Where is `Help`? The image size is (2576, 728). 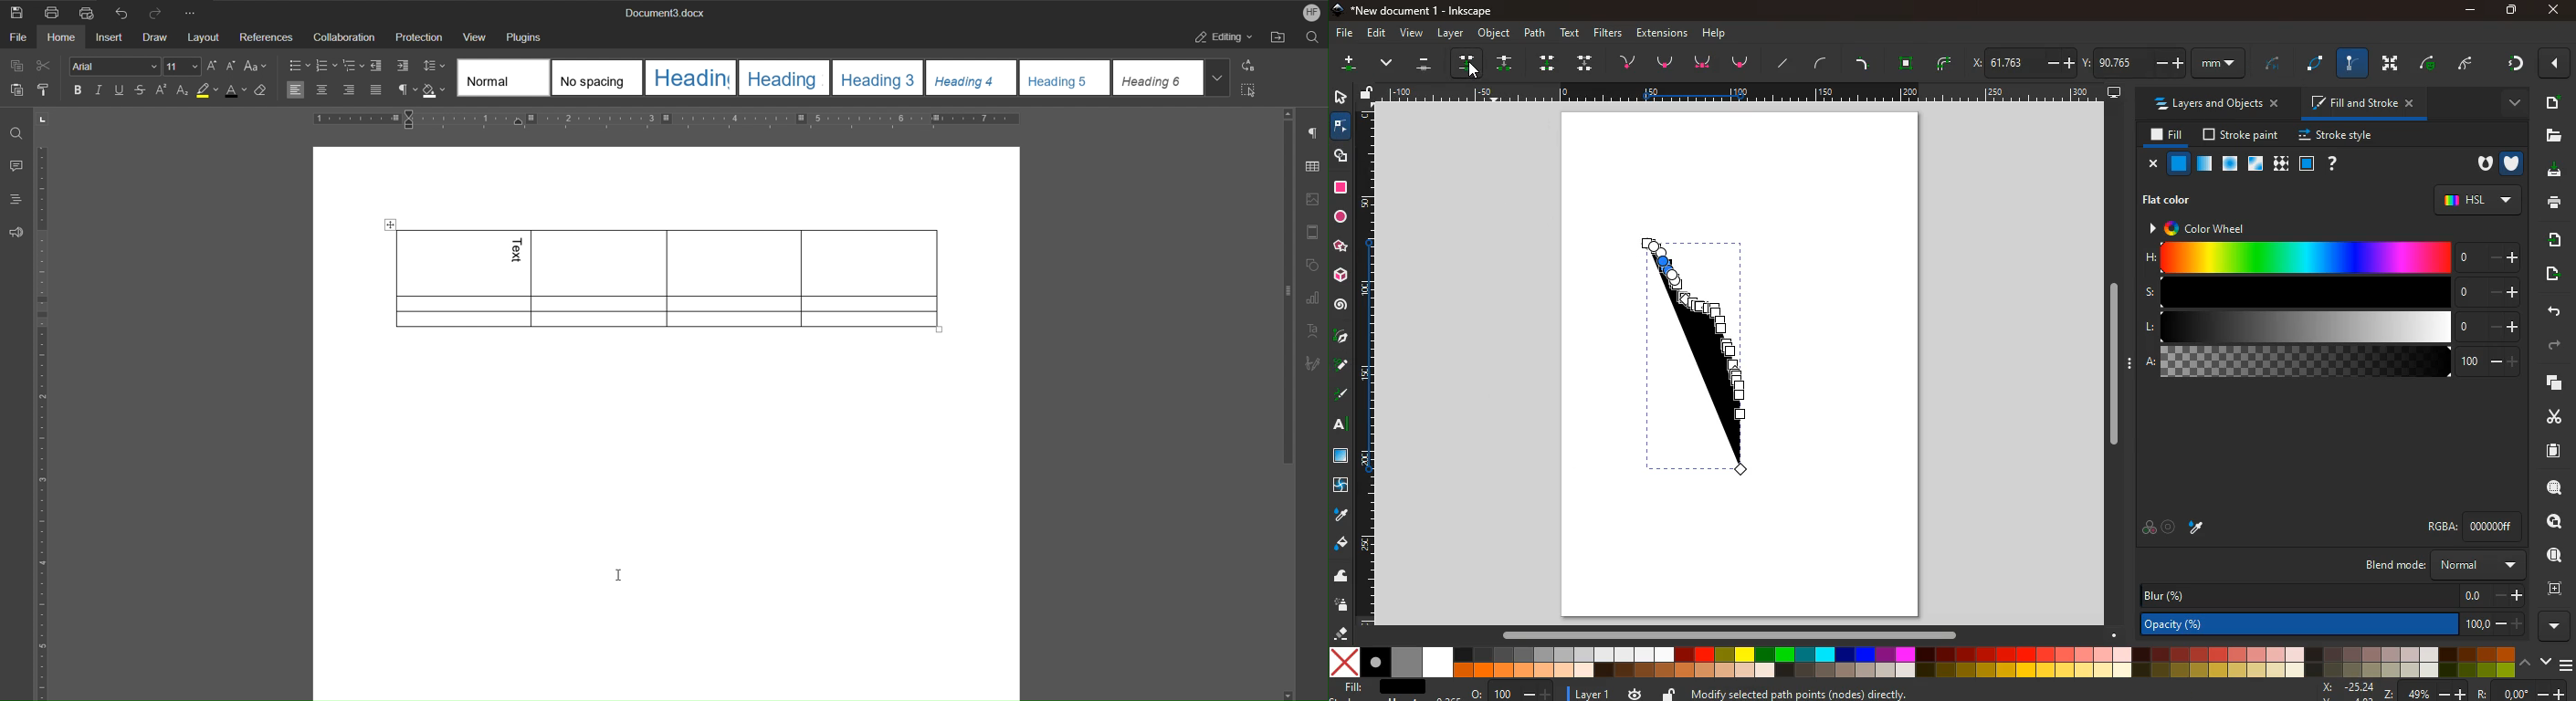
Help is located at coordinates (1719, 32).